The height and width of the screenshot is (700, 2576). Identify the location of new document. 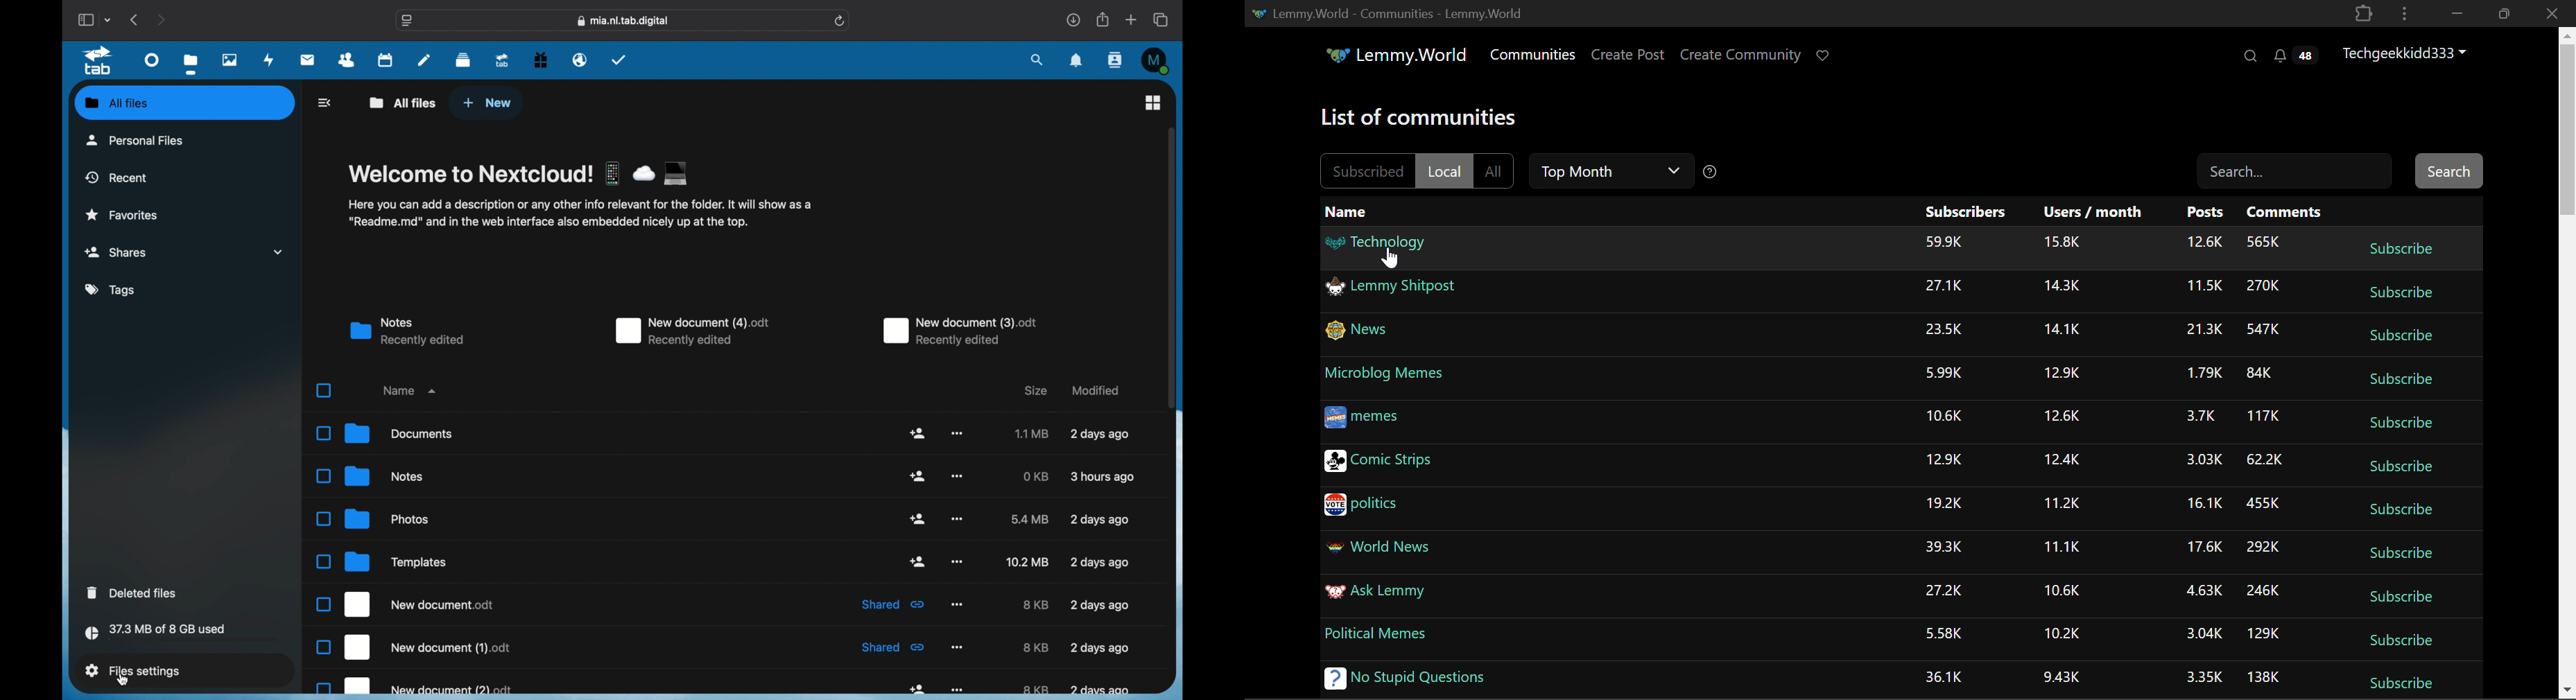
(962, 331).